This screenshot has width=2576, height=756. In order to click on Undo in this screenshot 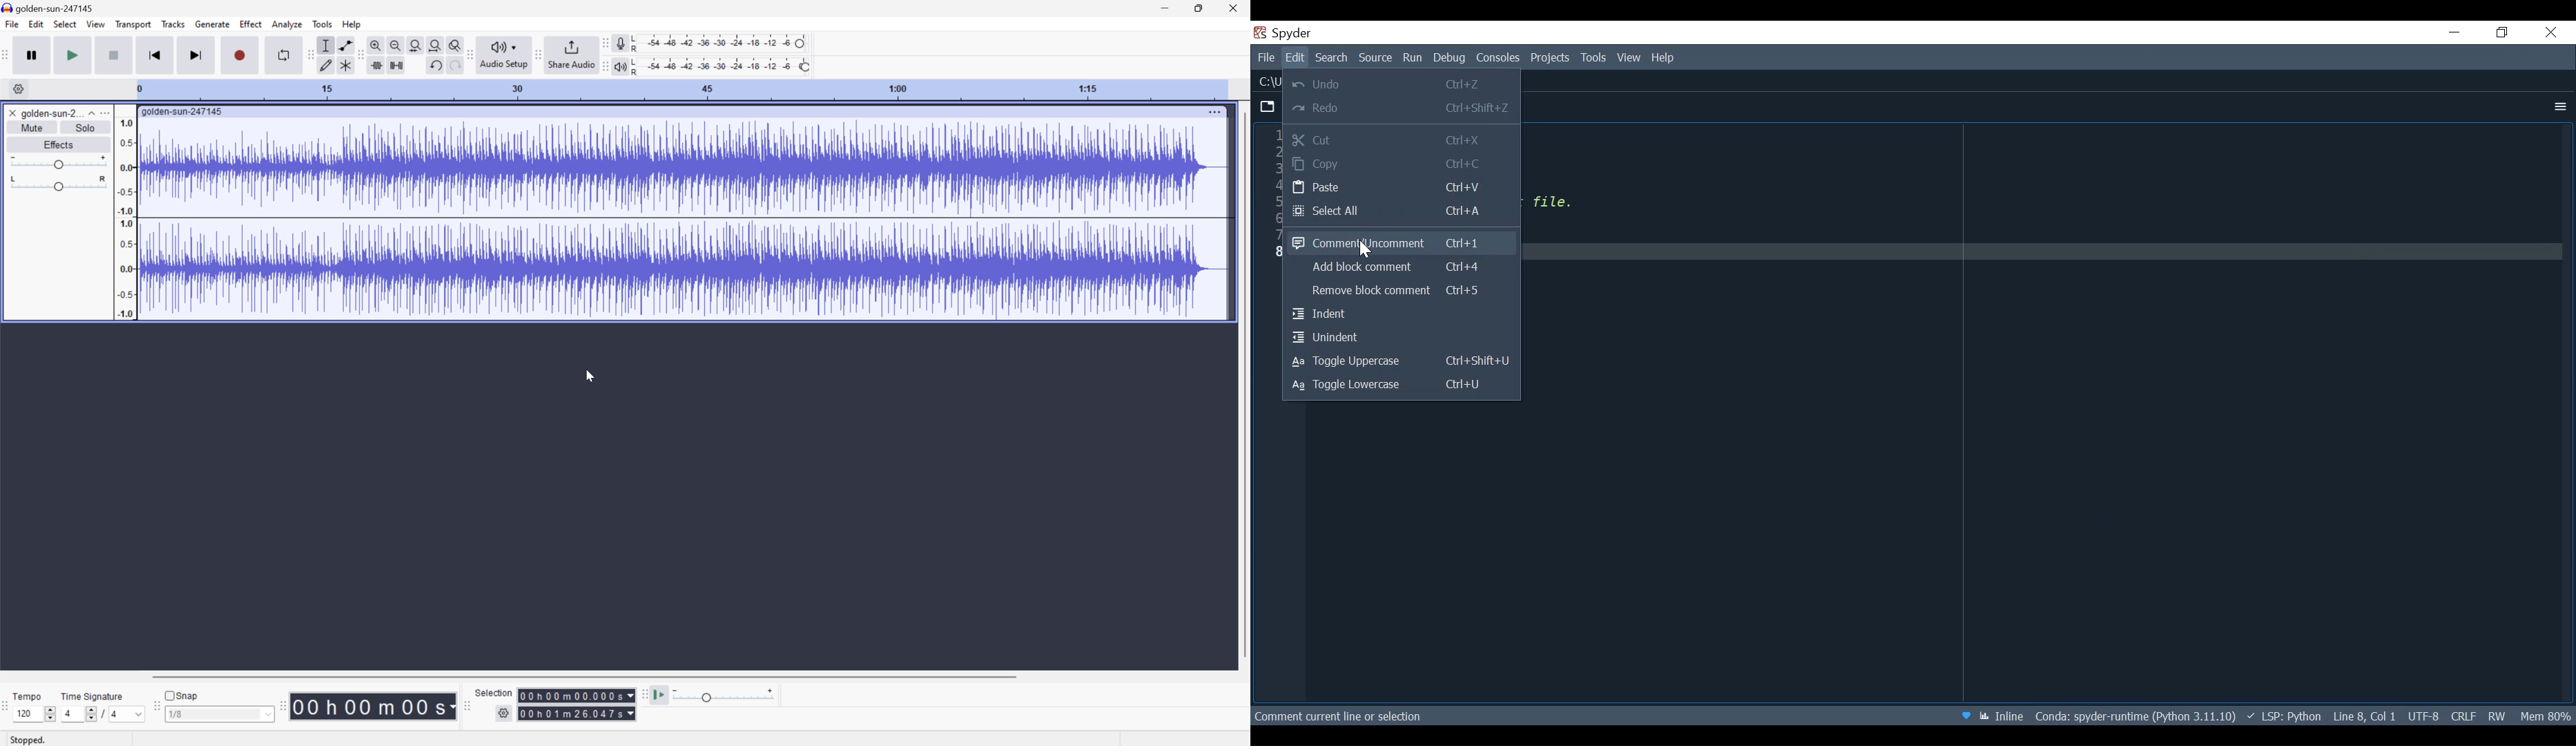, I will do `click(1400, 83)`.